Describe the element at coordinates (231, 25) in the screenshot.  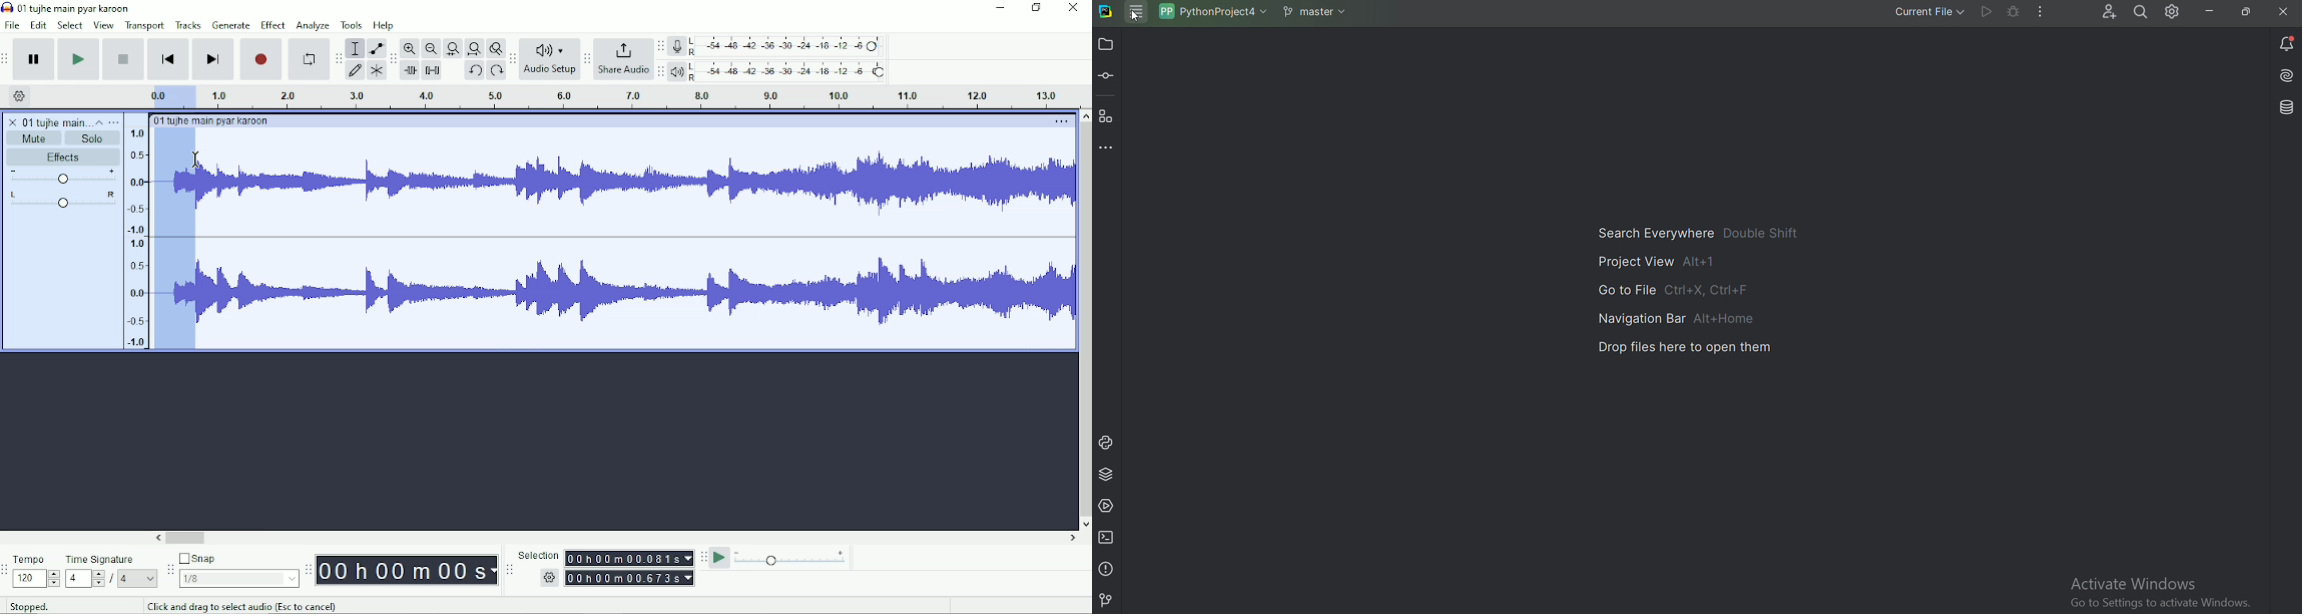
I see `Generate` at that location.